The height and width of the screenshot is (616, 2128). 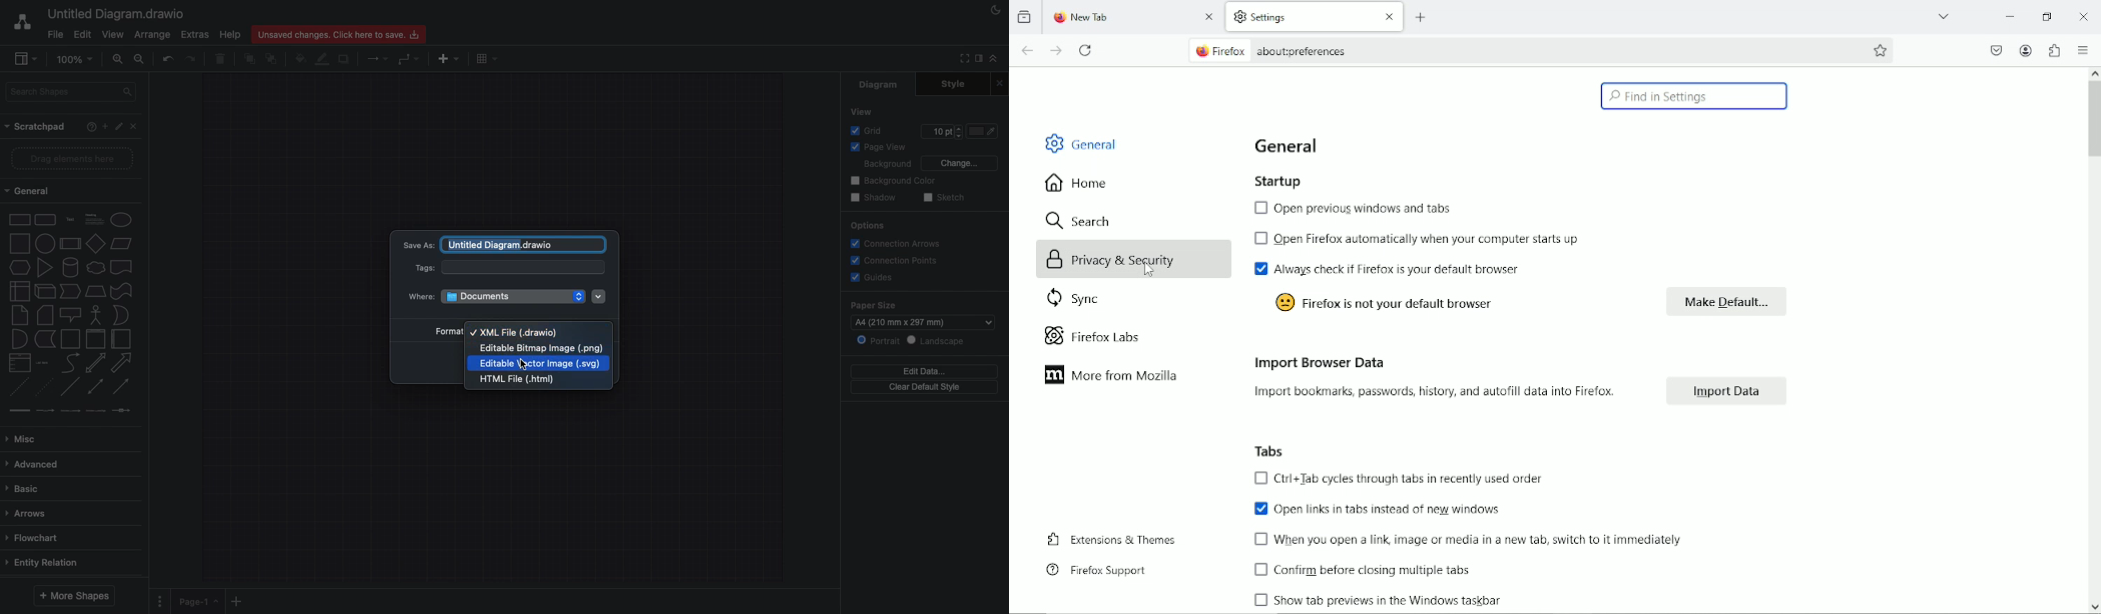 What do you see at coordinates (1379, 570) in the screenshot?
I see `confirm before closing multiple tabs` at bounding box center [1379, 570].